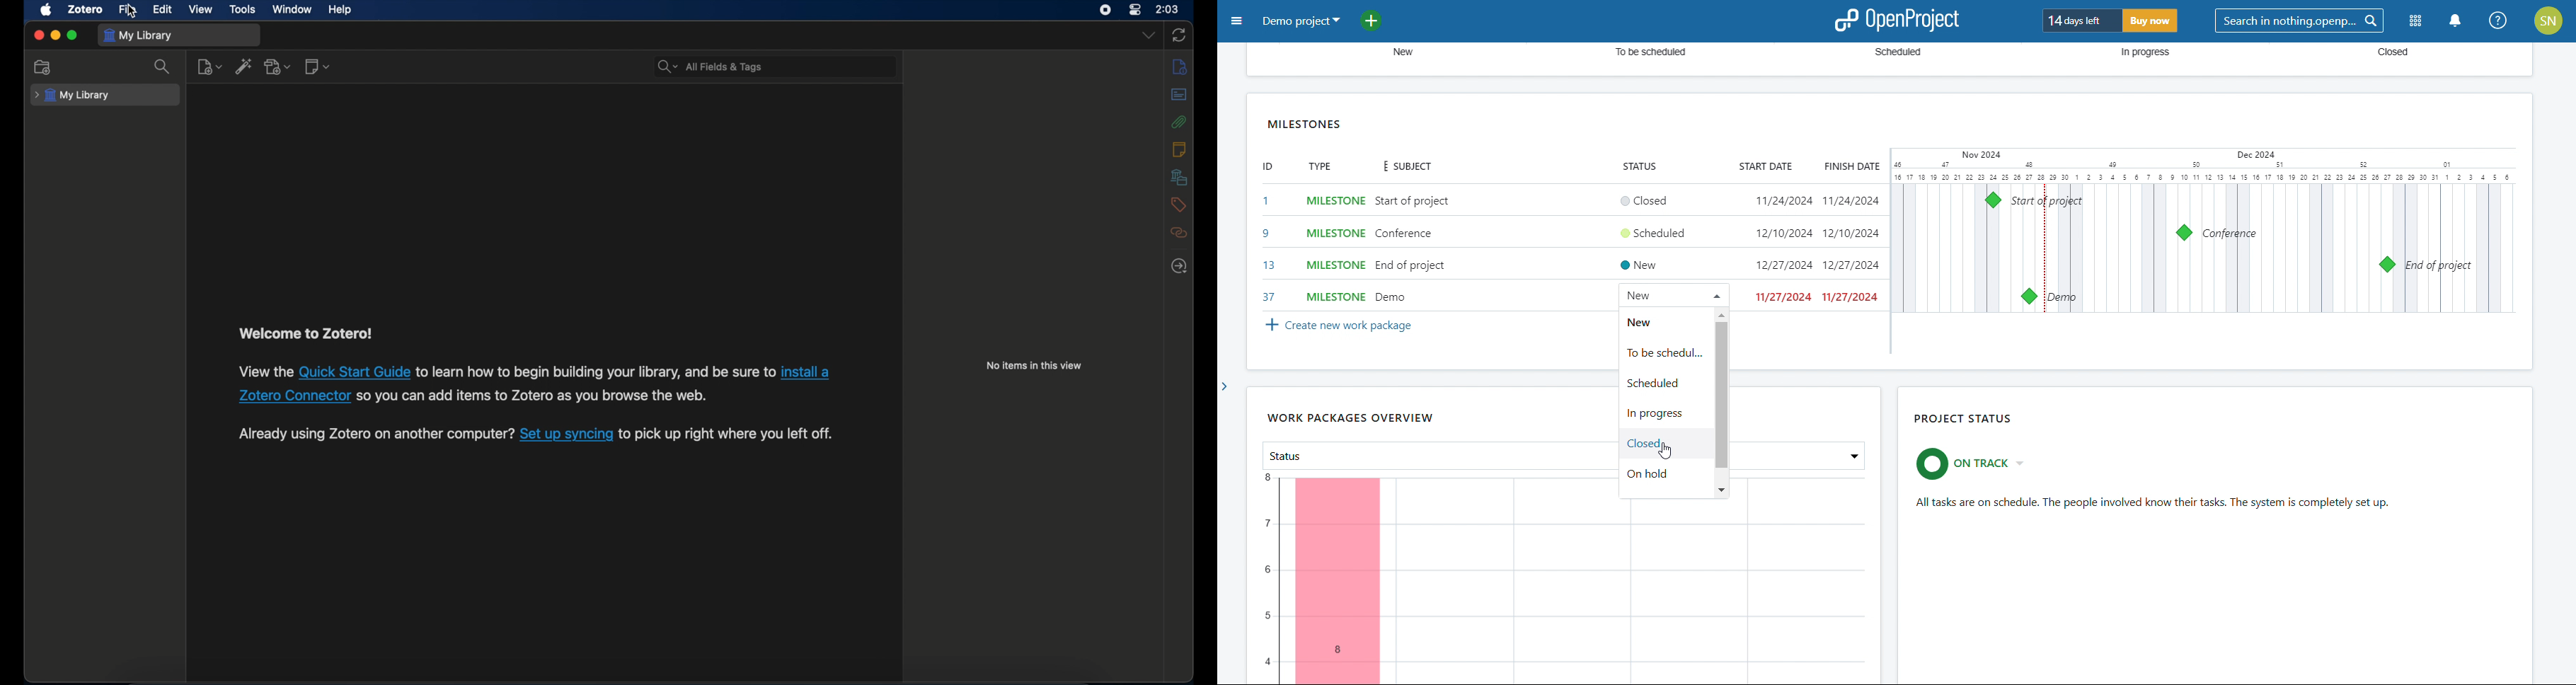  I want to click on info, so click(1179, 67).